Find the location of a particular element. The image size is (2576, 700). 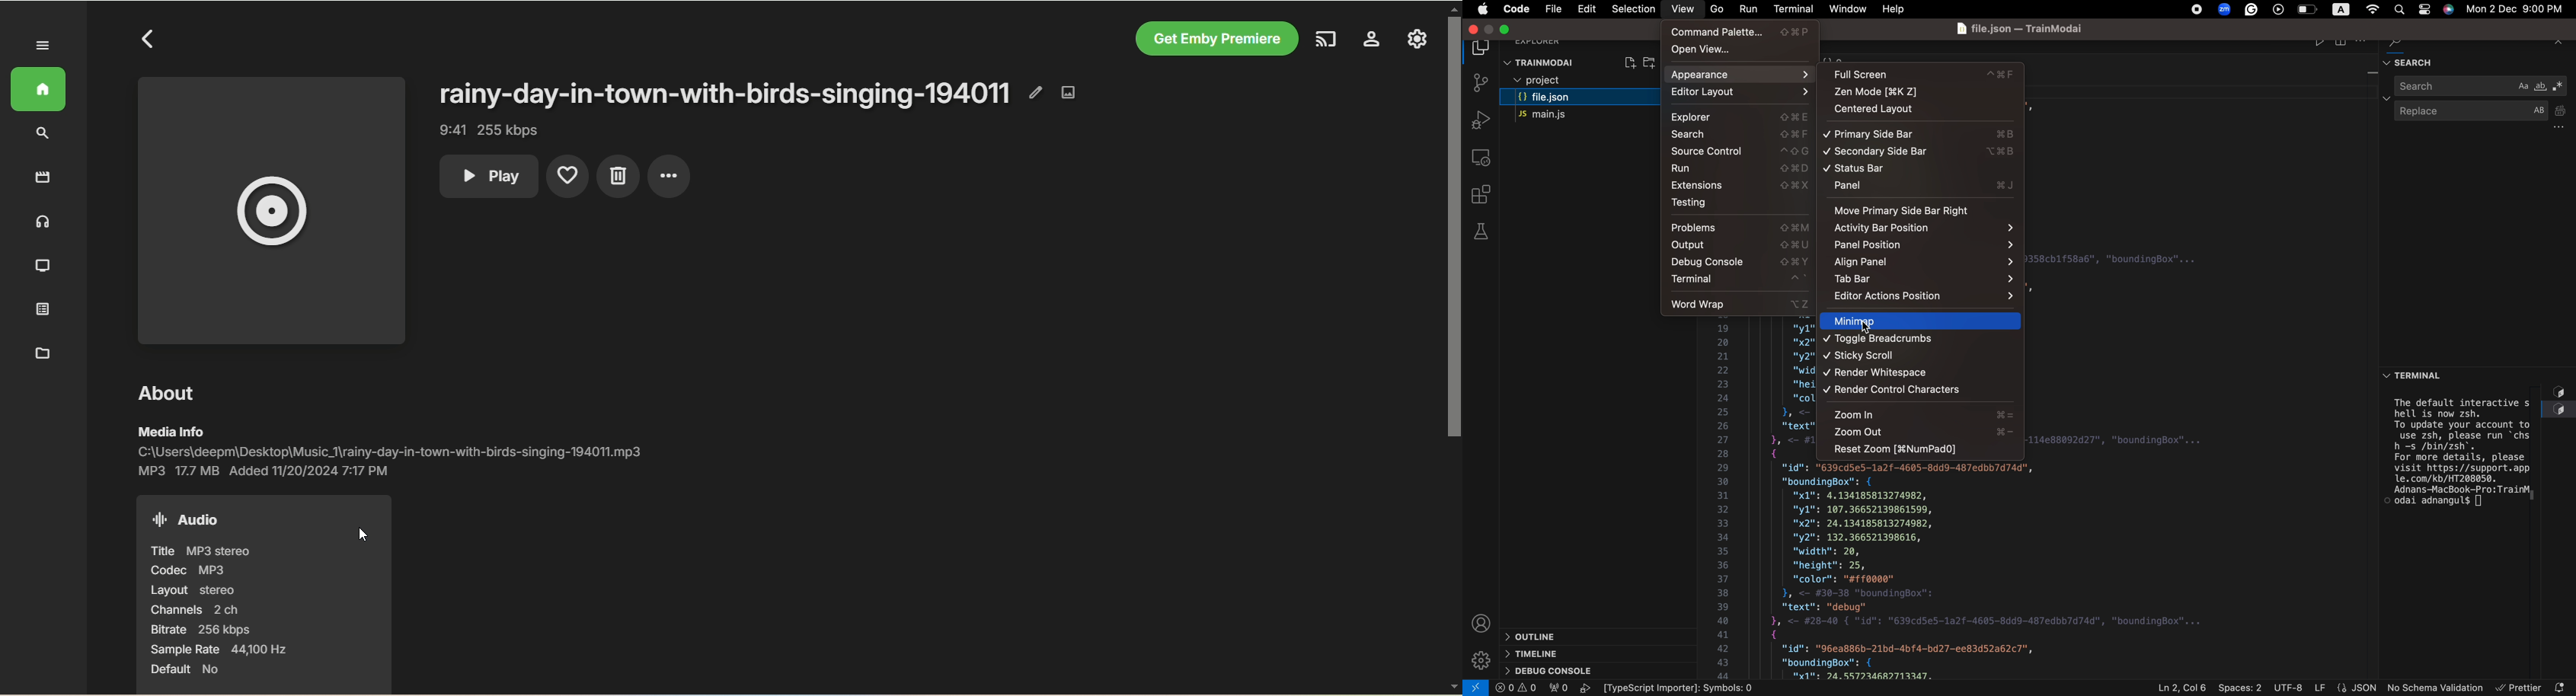

help is located at coordinates (1897, 9).